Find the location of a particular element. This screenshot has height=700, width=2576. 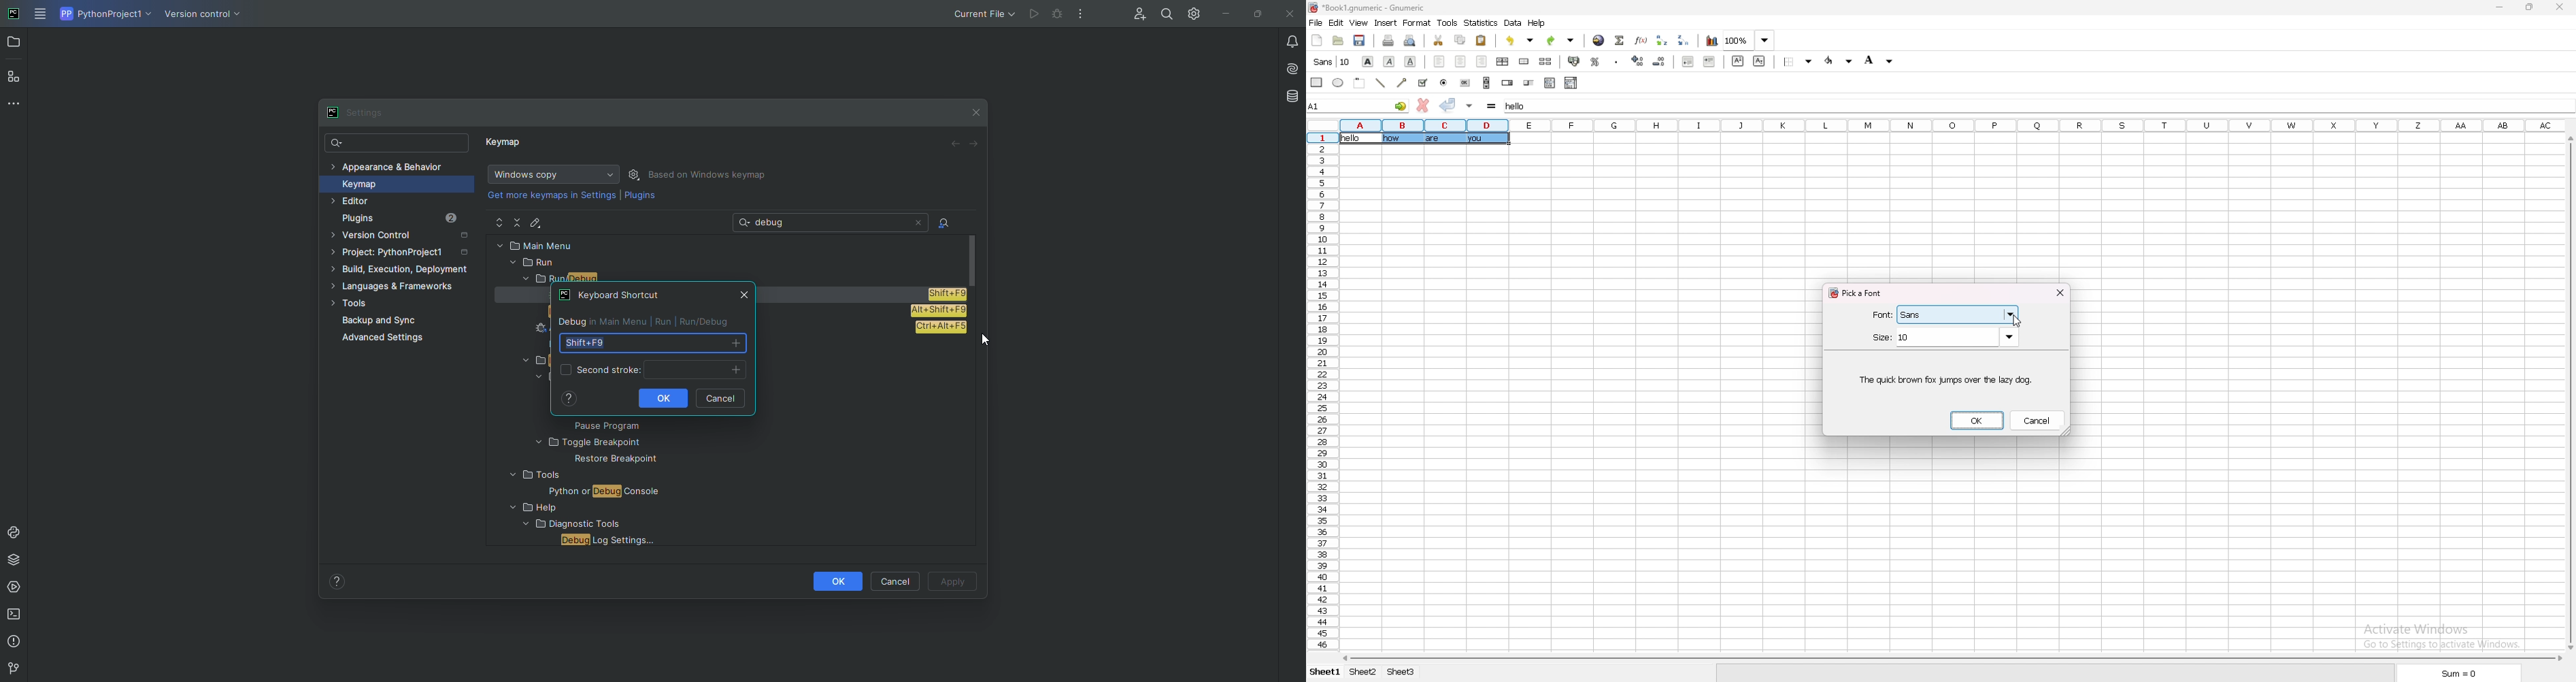

OK is located at coordinates (836, 581).